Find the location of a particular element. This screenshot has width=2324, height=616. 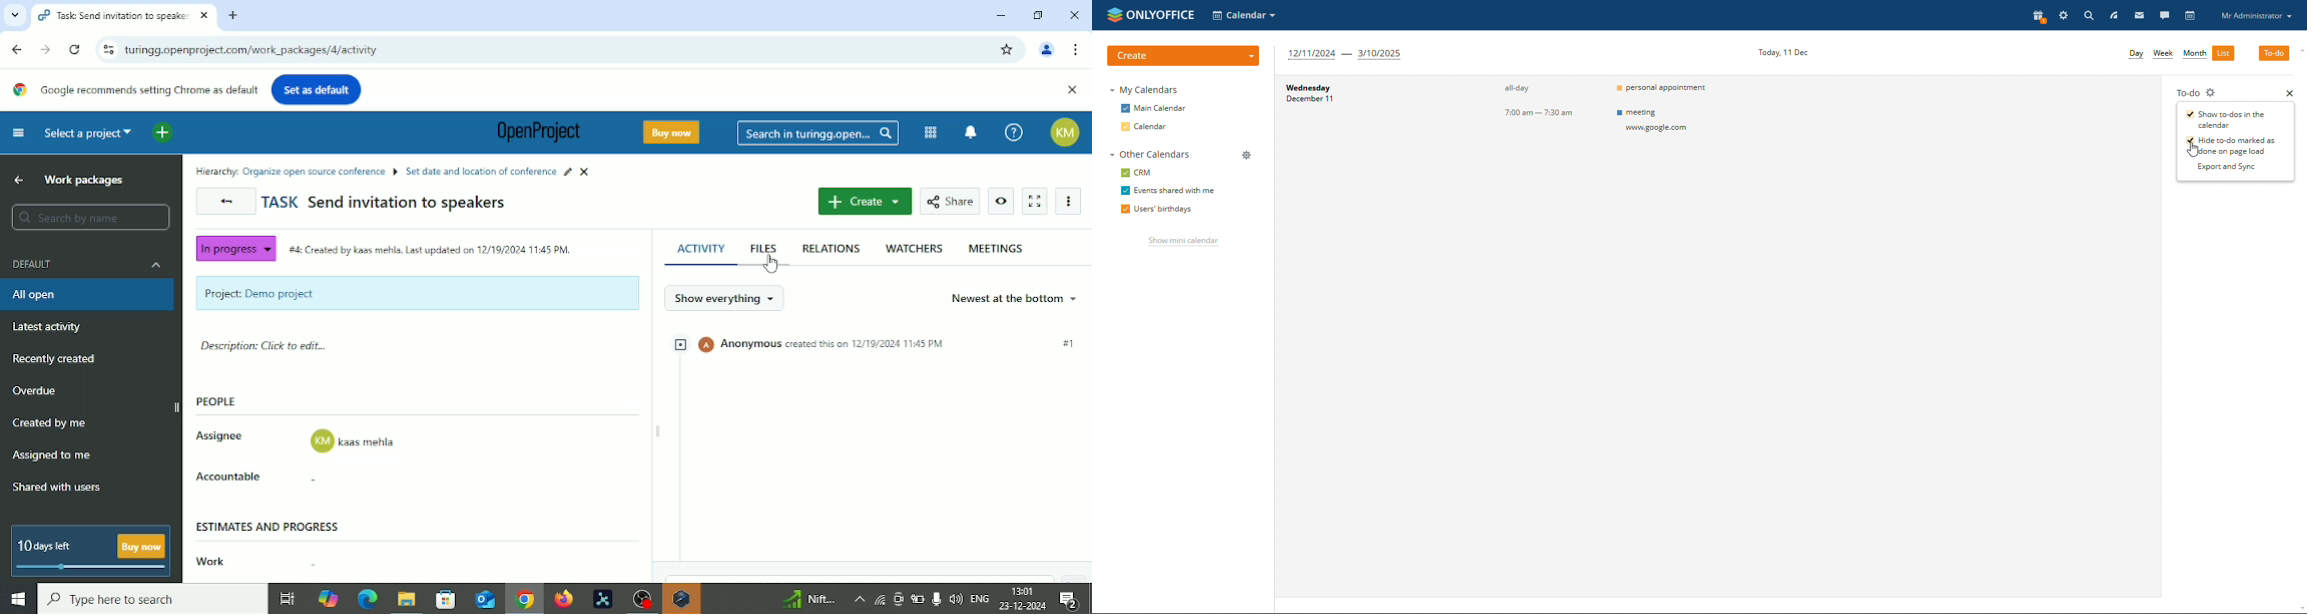

Restore down is located at coordinates (1040, 14).